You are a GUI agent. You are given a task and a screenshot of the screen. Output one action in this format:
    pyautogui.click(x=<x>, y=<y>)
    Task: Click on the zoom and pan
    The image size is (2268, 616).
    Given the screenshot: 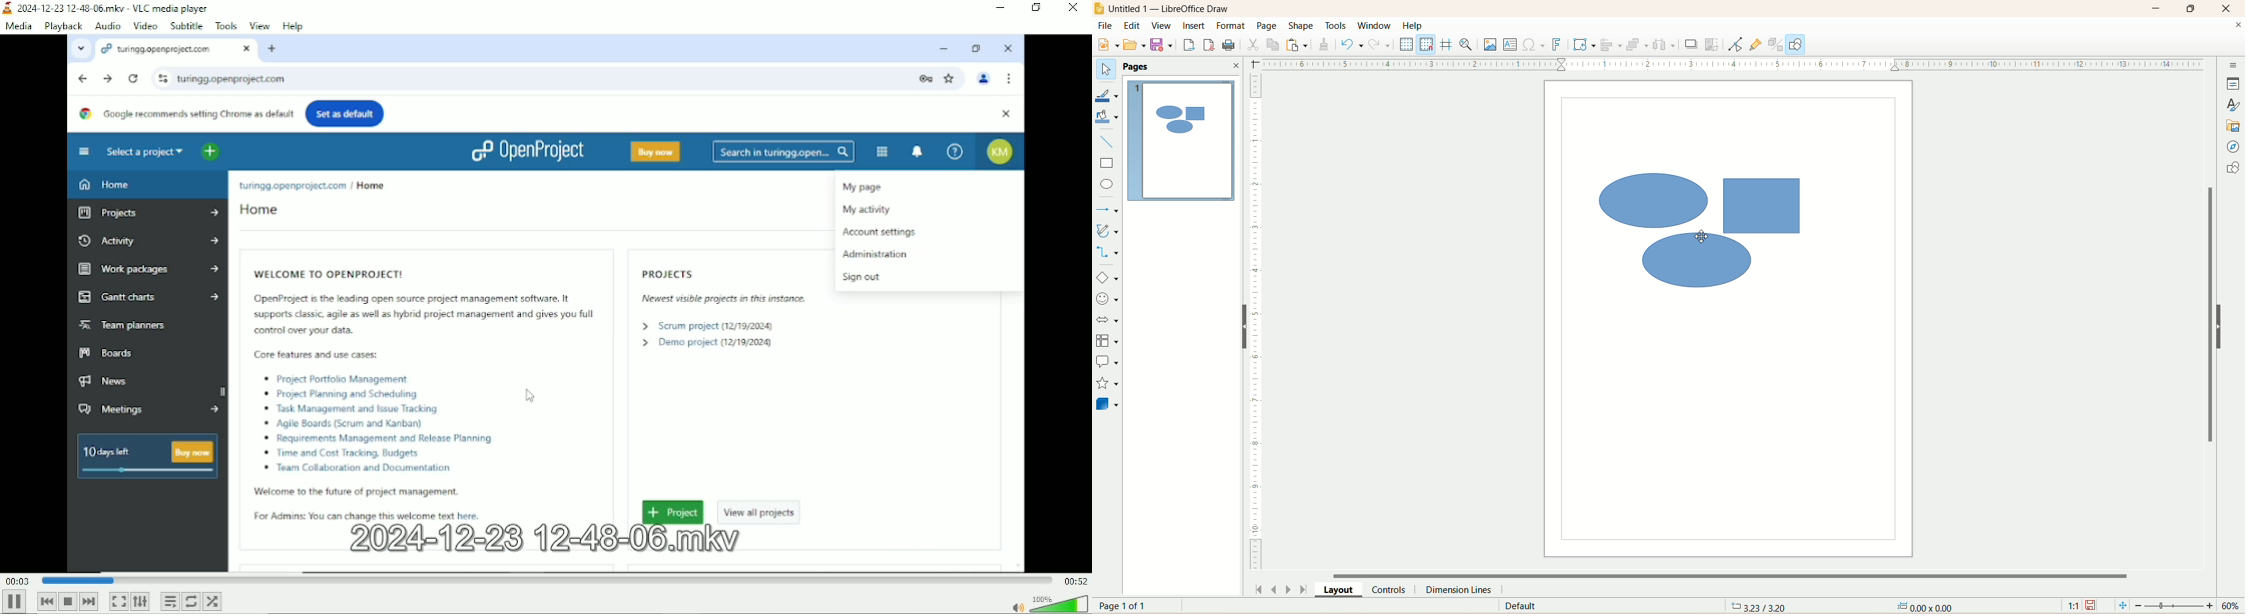 What is the action you would take?
    pyautogui.click(x=1468, y=44)
    